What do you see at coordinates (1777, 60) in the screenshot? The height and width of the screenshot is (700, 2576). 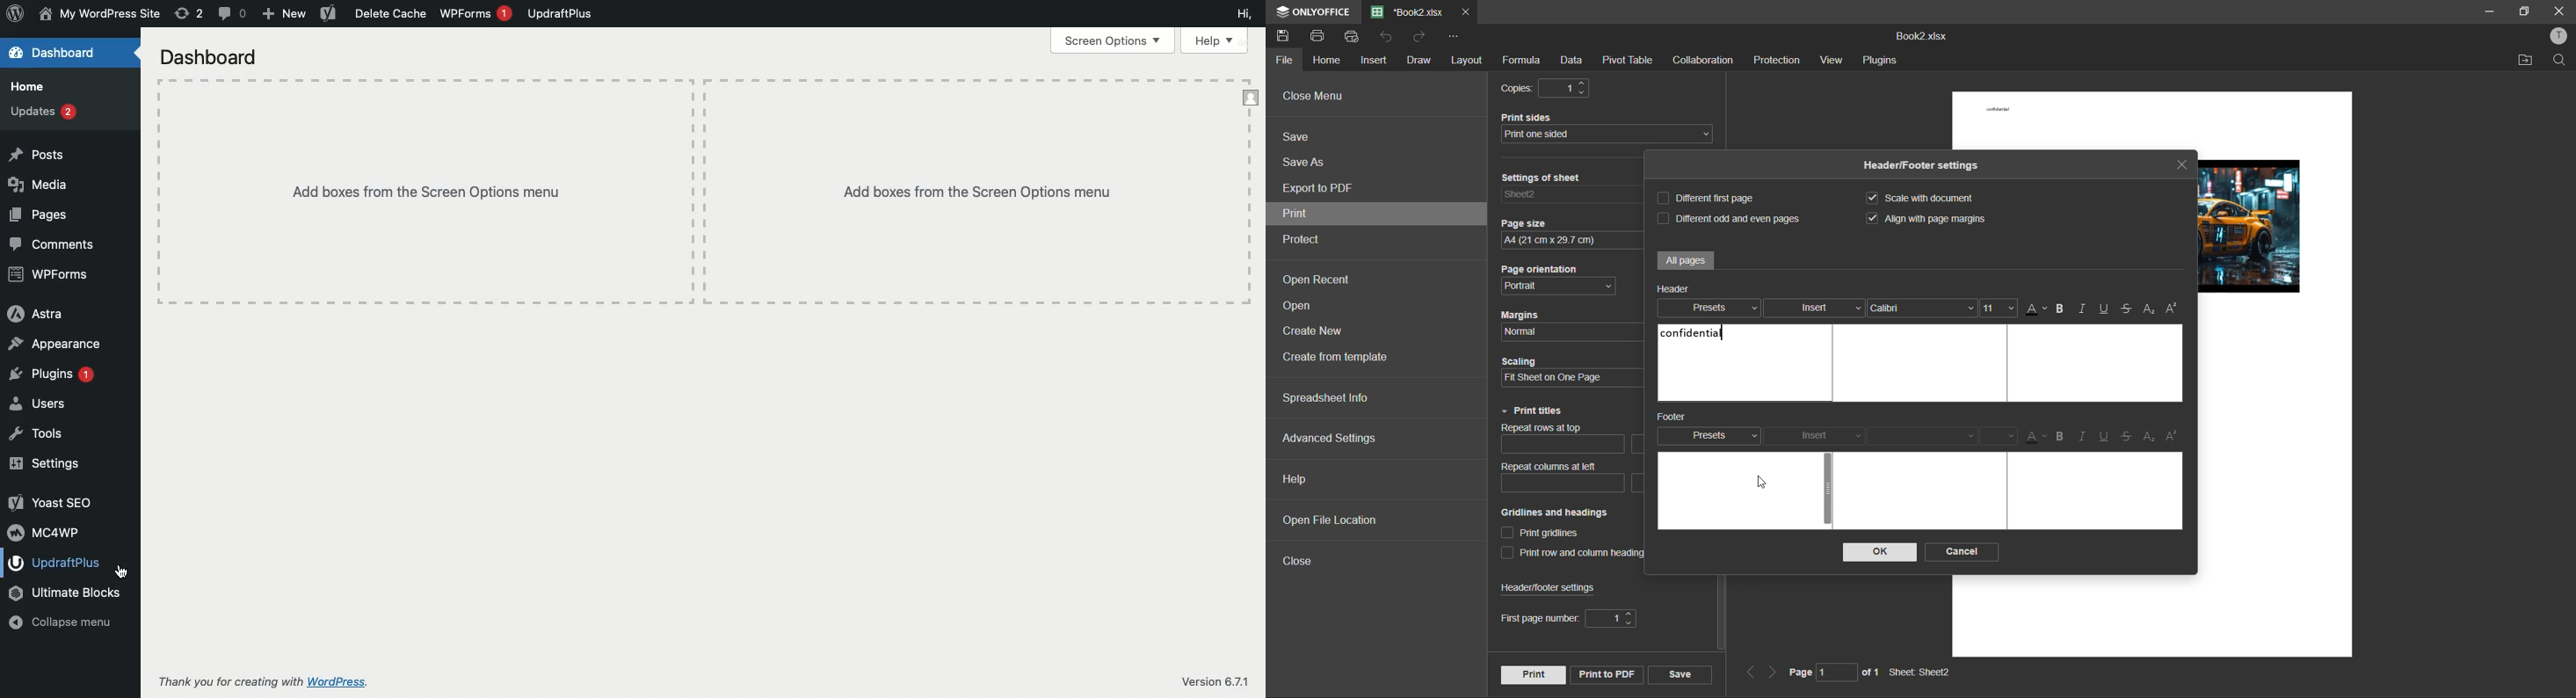 I see `protection` at bounding box center [1777, 60].